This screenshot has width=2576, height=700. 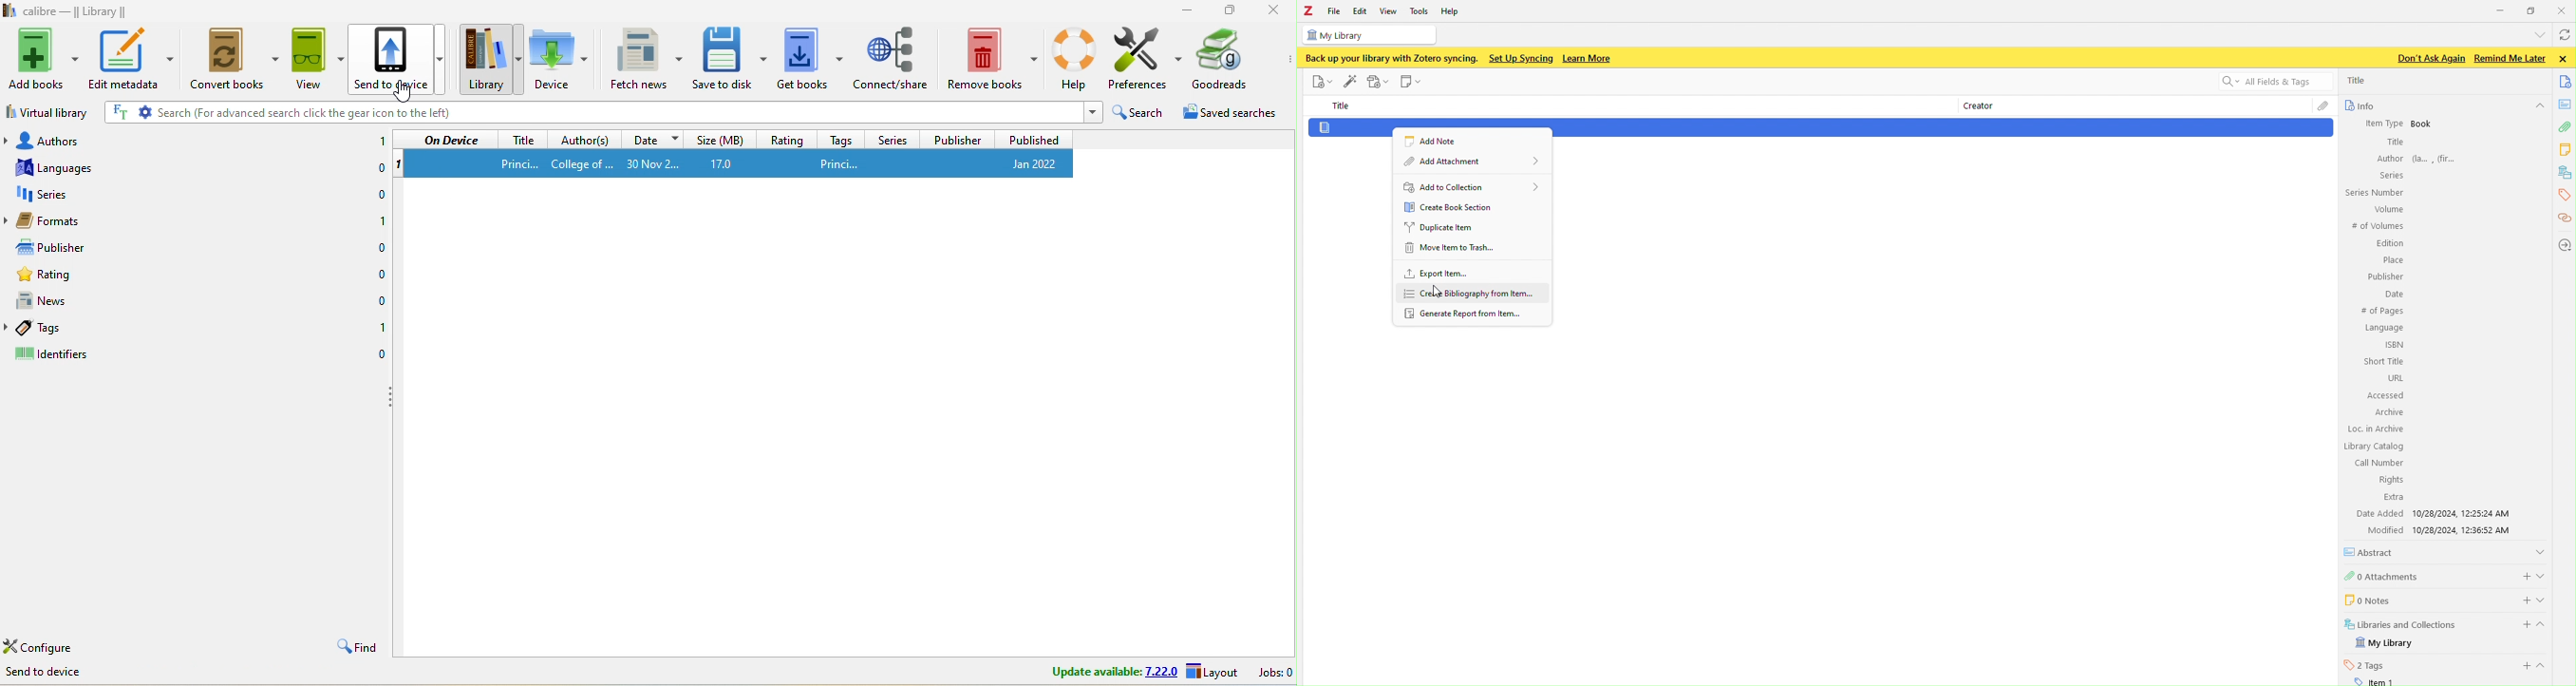 What do you see at coordinates (1472, 163) in the screenshot?
I see `Add attachment` at bounding box center [1472, 163].